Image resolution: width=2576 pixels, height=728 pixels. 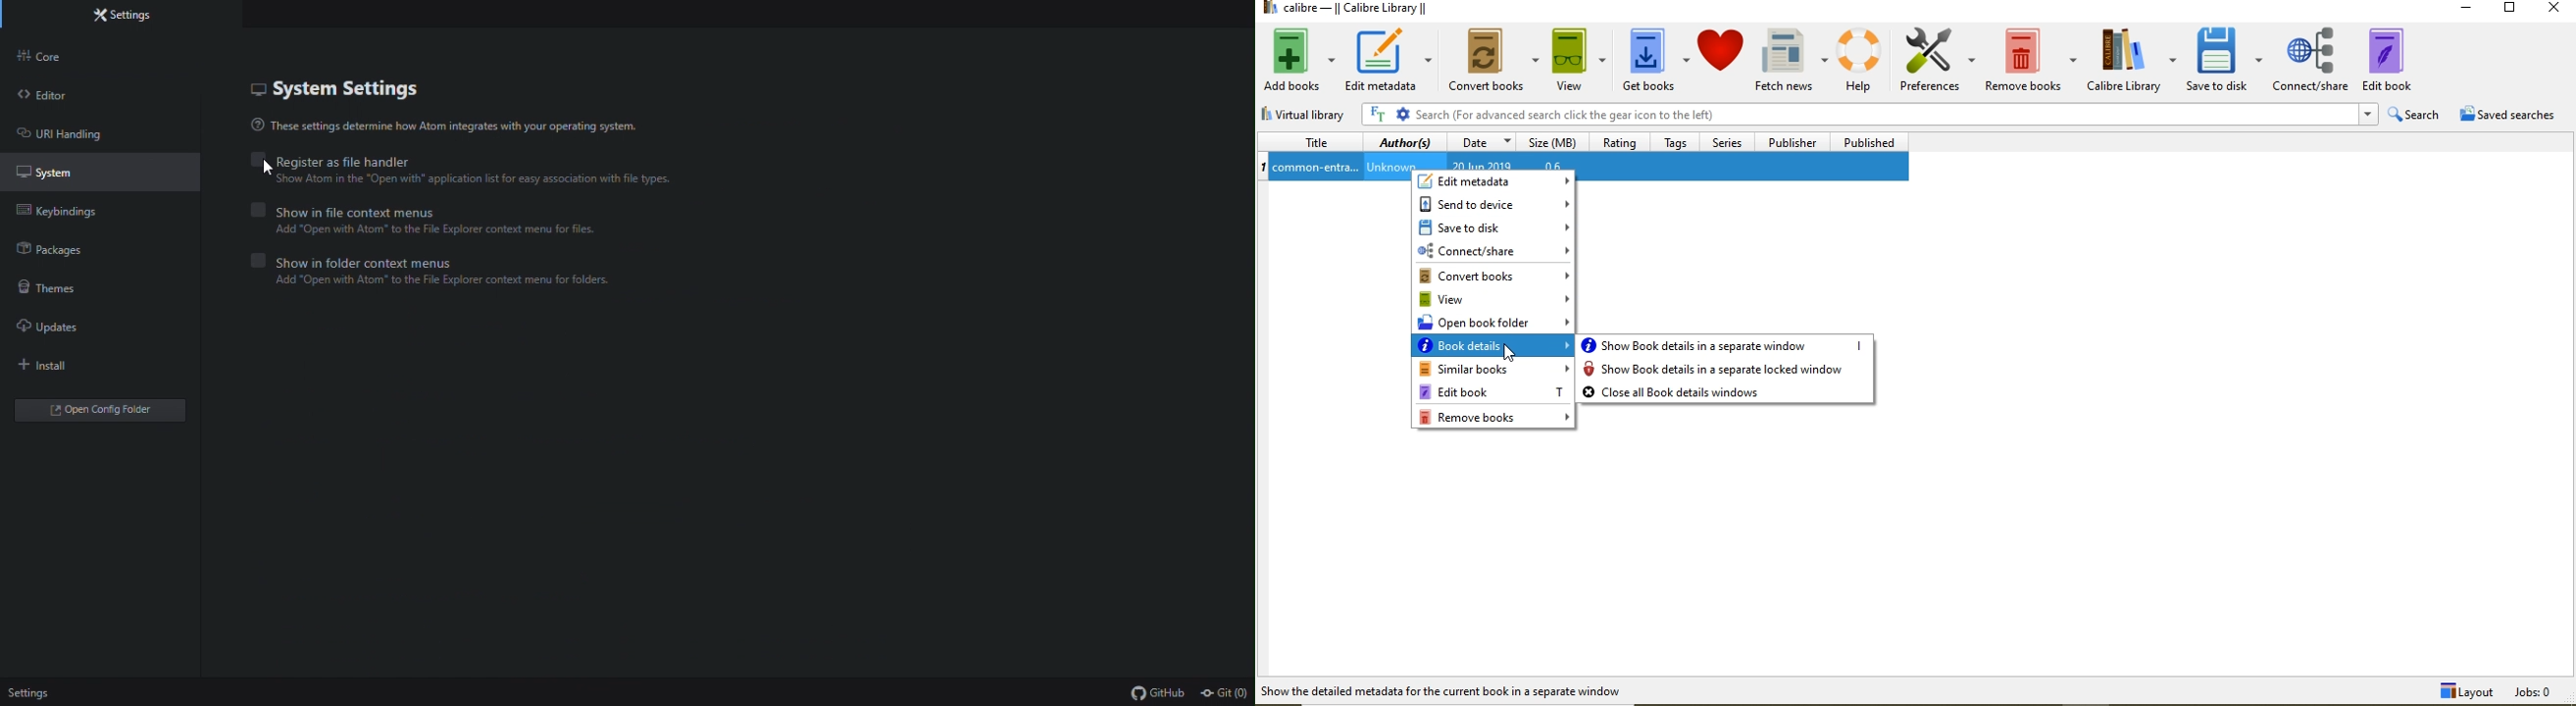 What do you see at coordinates (2551, 11) in the screenshot?
I see `Close` at bounding box center [2551, 11].